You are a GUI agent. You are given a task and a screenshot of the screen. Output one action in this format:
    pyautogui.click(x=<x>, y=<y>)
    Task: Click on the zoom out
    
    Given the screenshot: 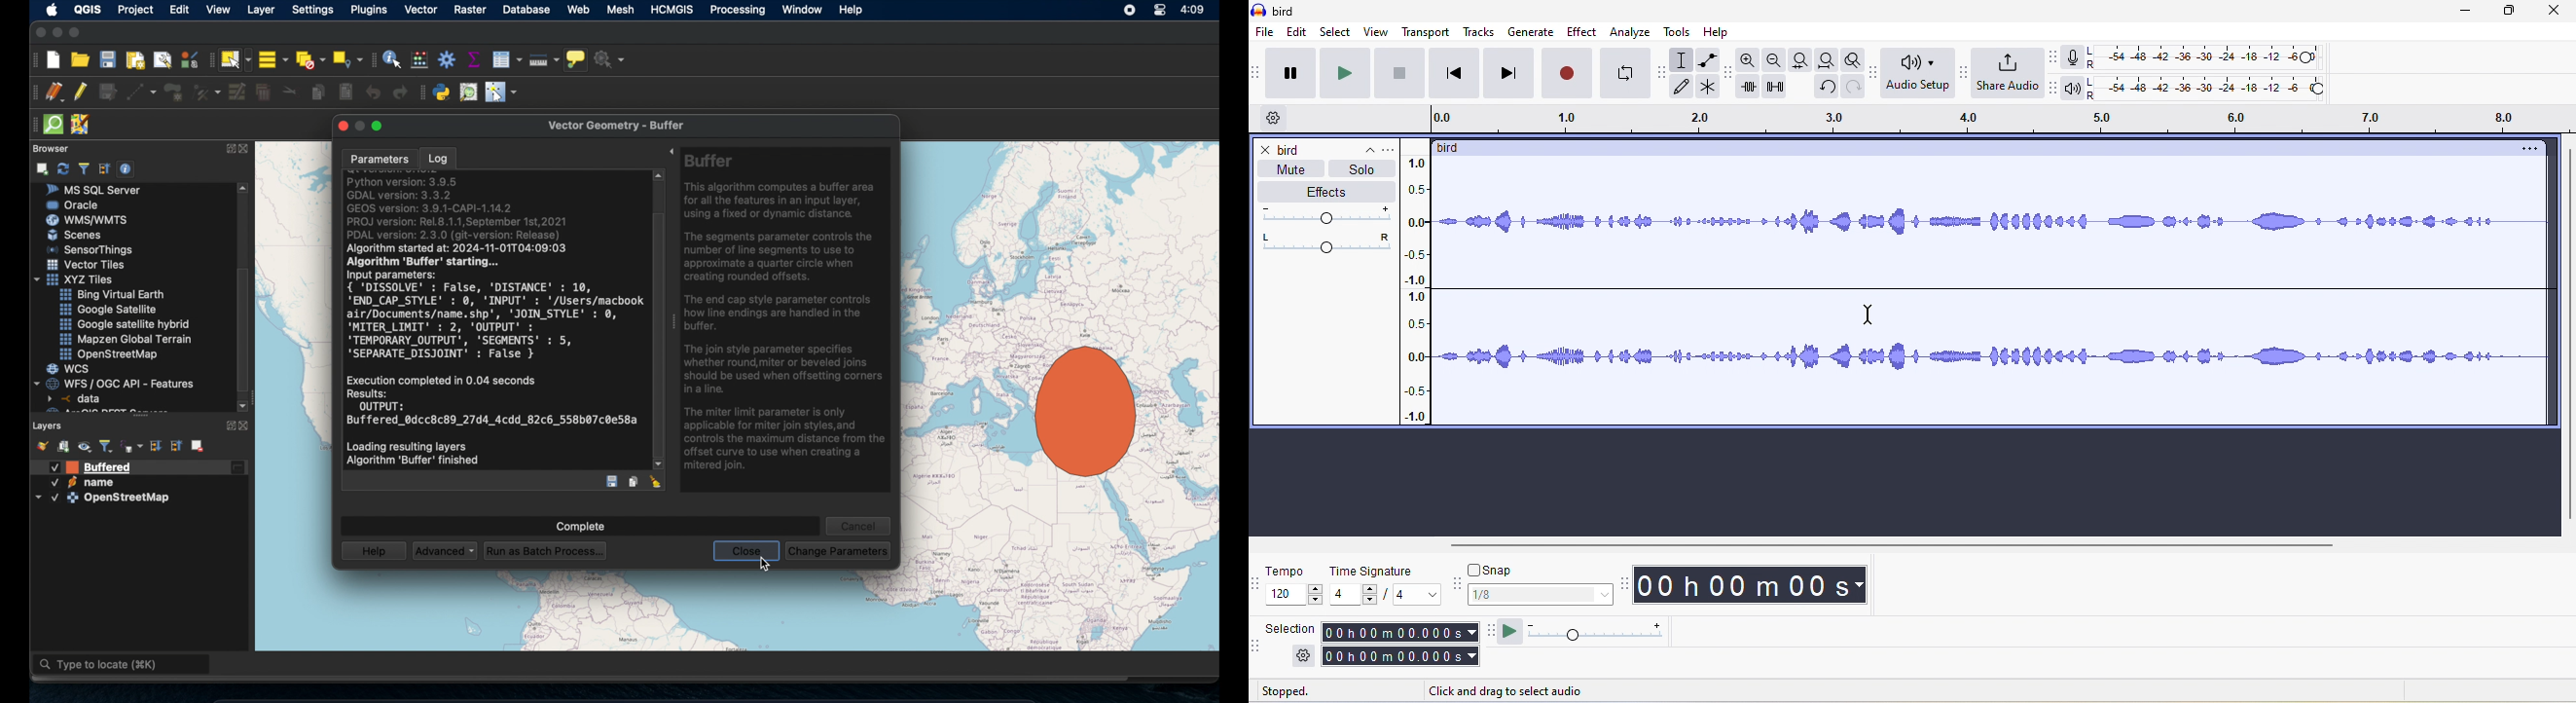 What is the action you would take?
    pyautogui.click(x=1775, y=60)
    